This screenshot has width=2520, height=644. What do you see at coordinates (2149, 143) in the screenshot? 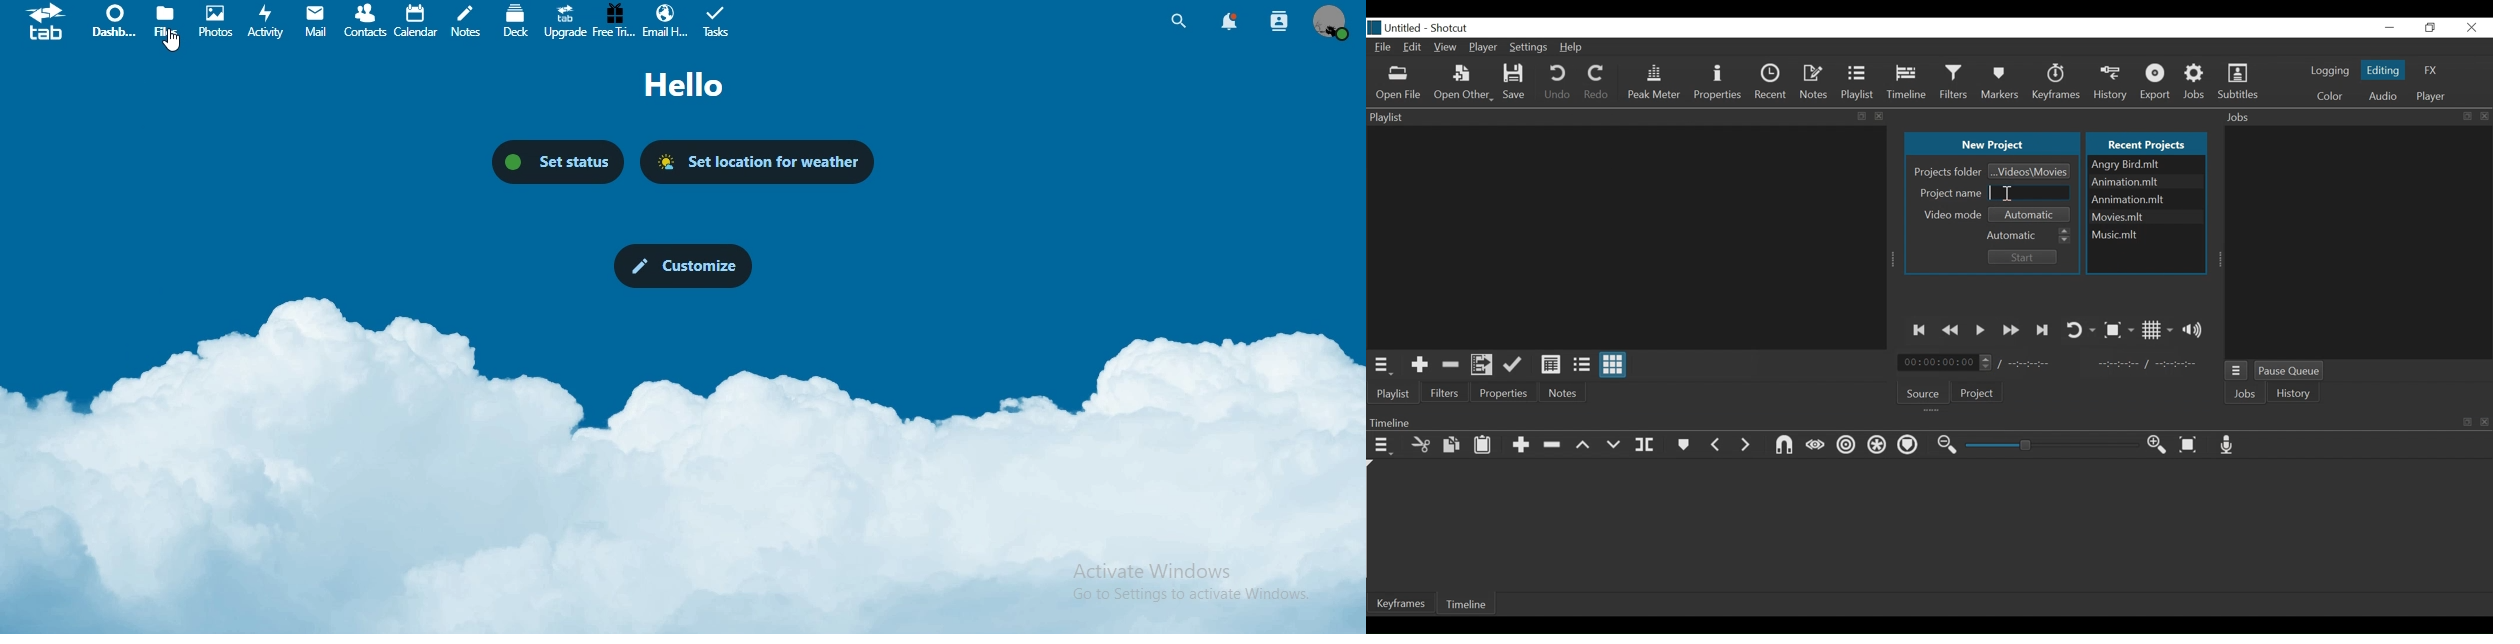
I see `Recent Projects` at bounding box center [2149, 143].